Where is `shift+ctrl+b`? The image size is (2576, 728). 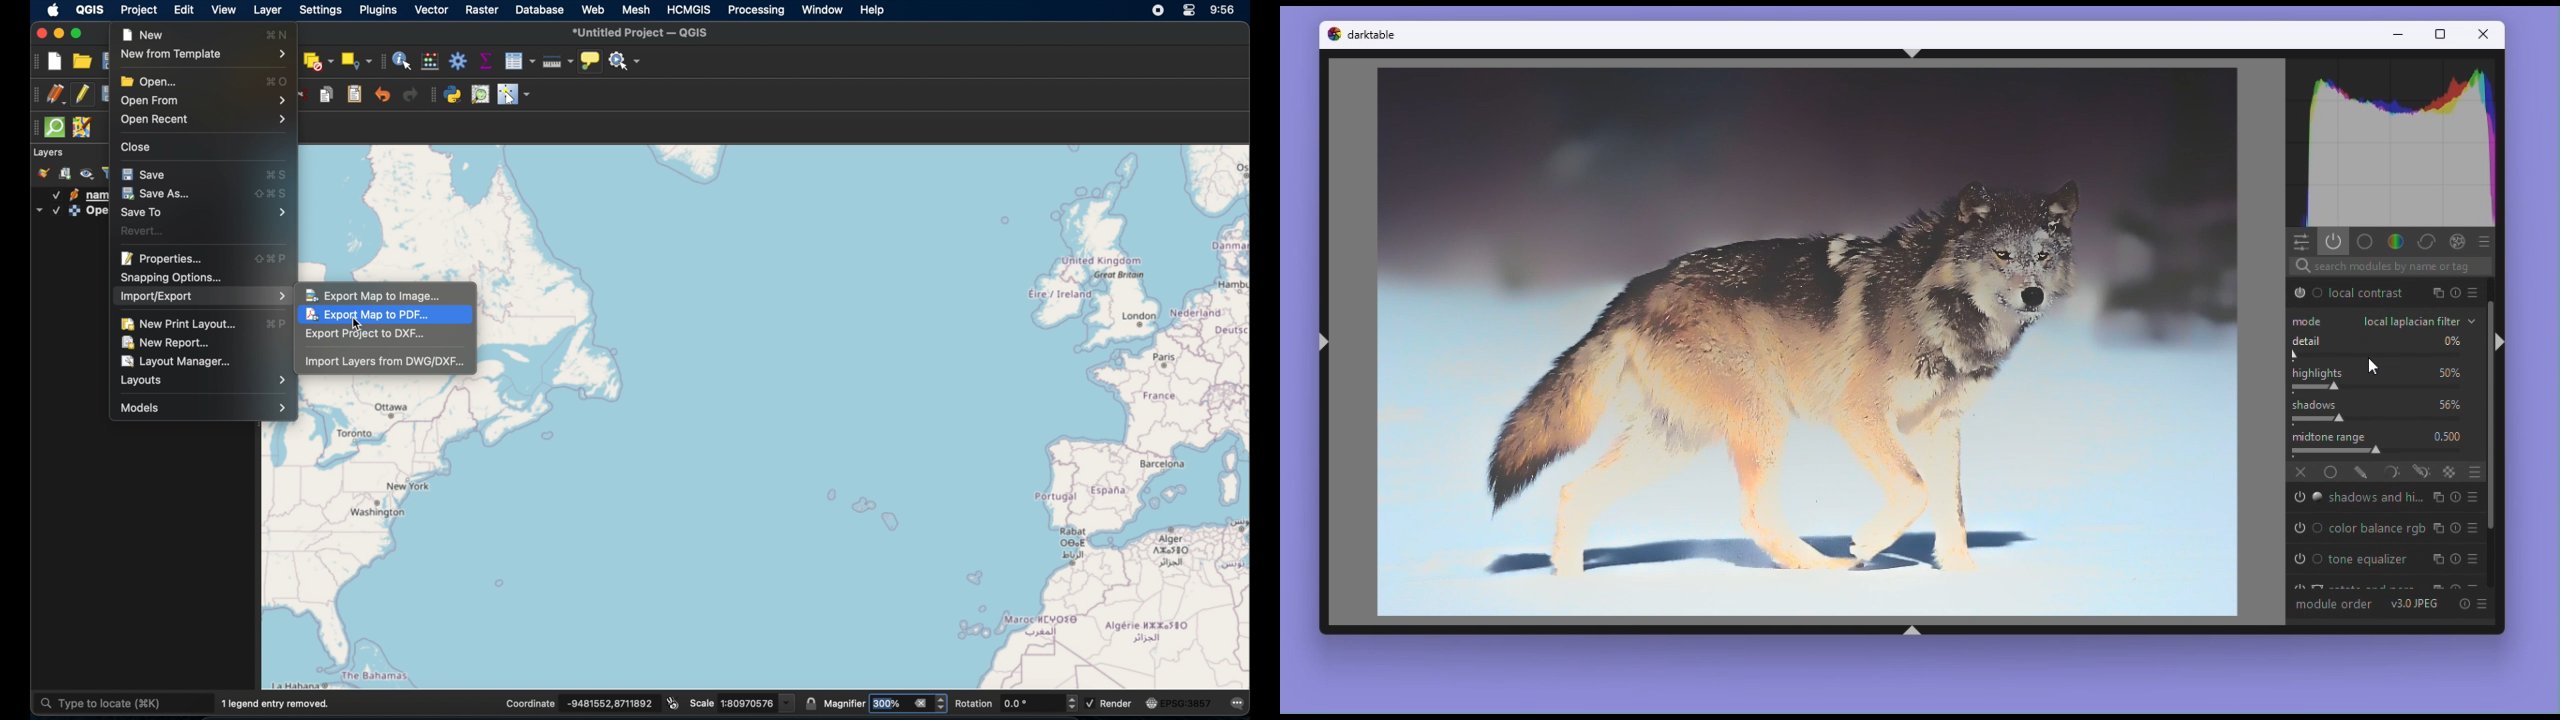
shift+ctrl+b is located at coordinates (1912, 630).